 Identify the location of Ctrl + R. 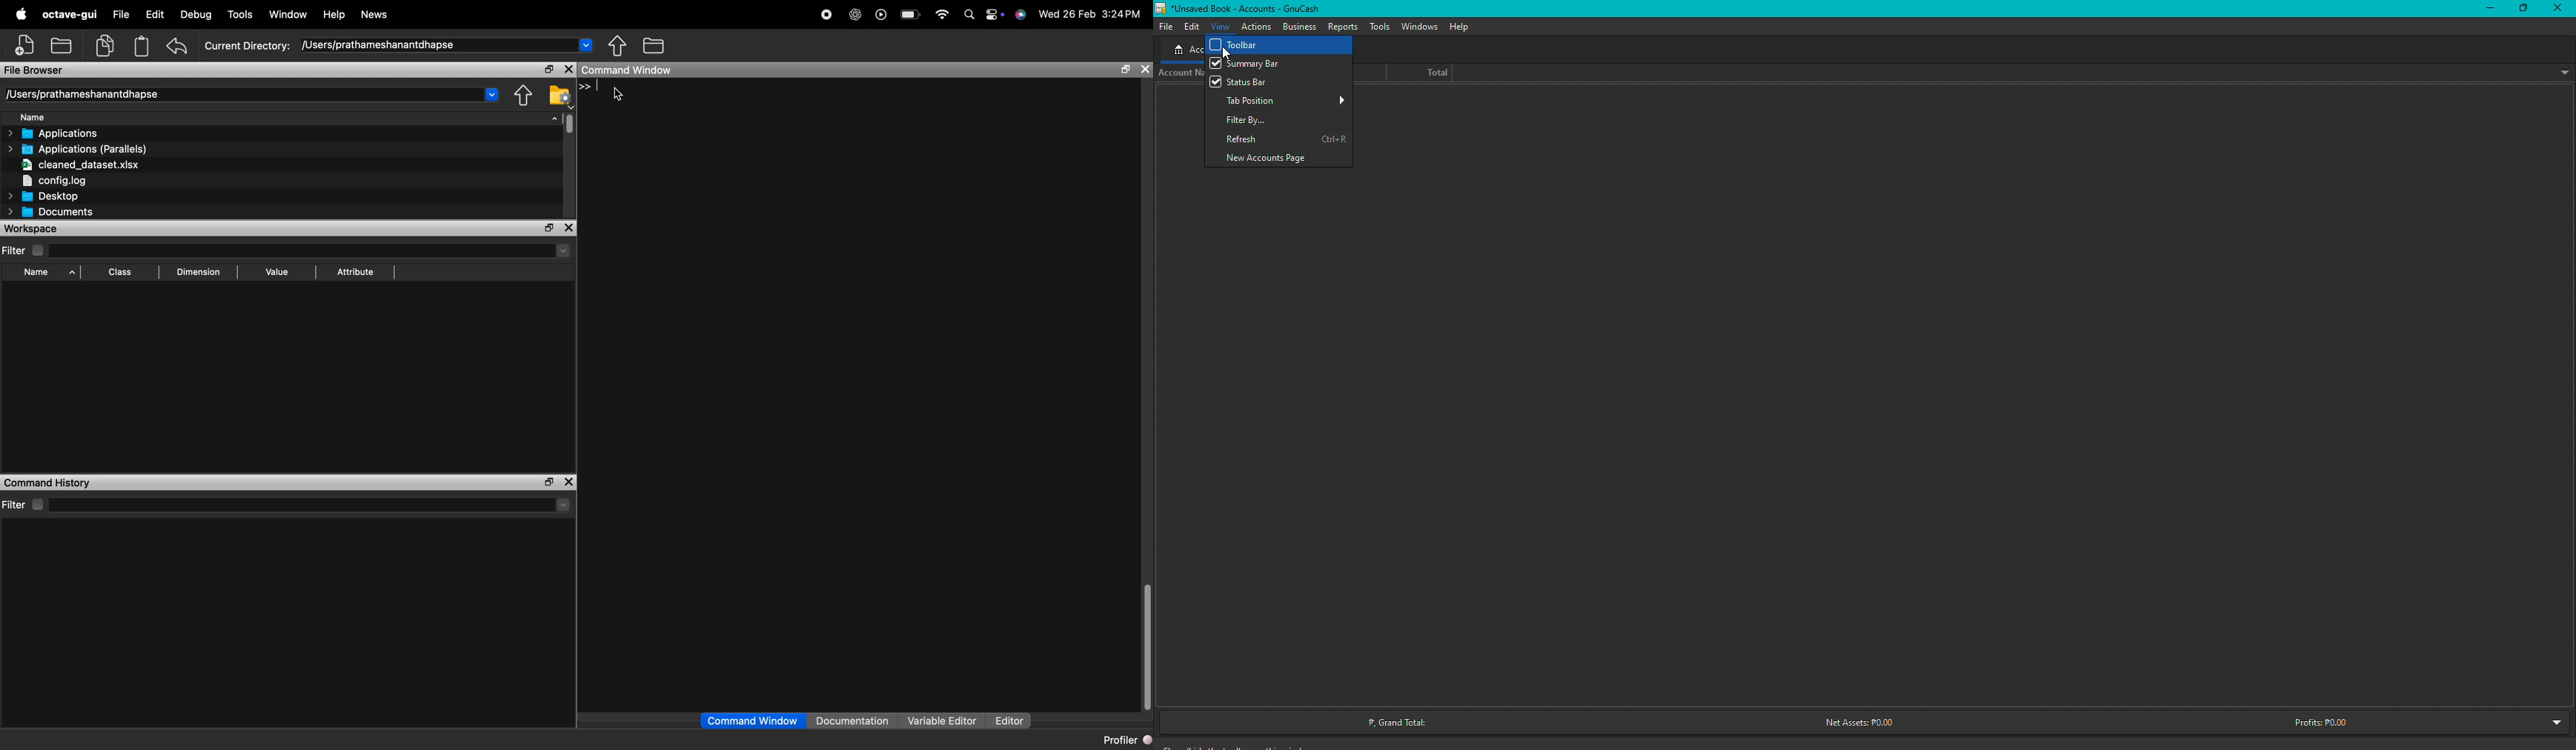
(1335, 137).